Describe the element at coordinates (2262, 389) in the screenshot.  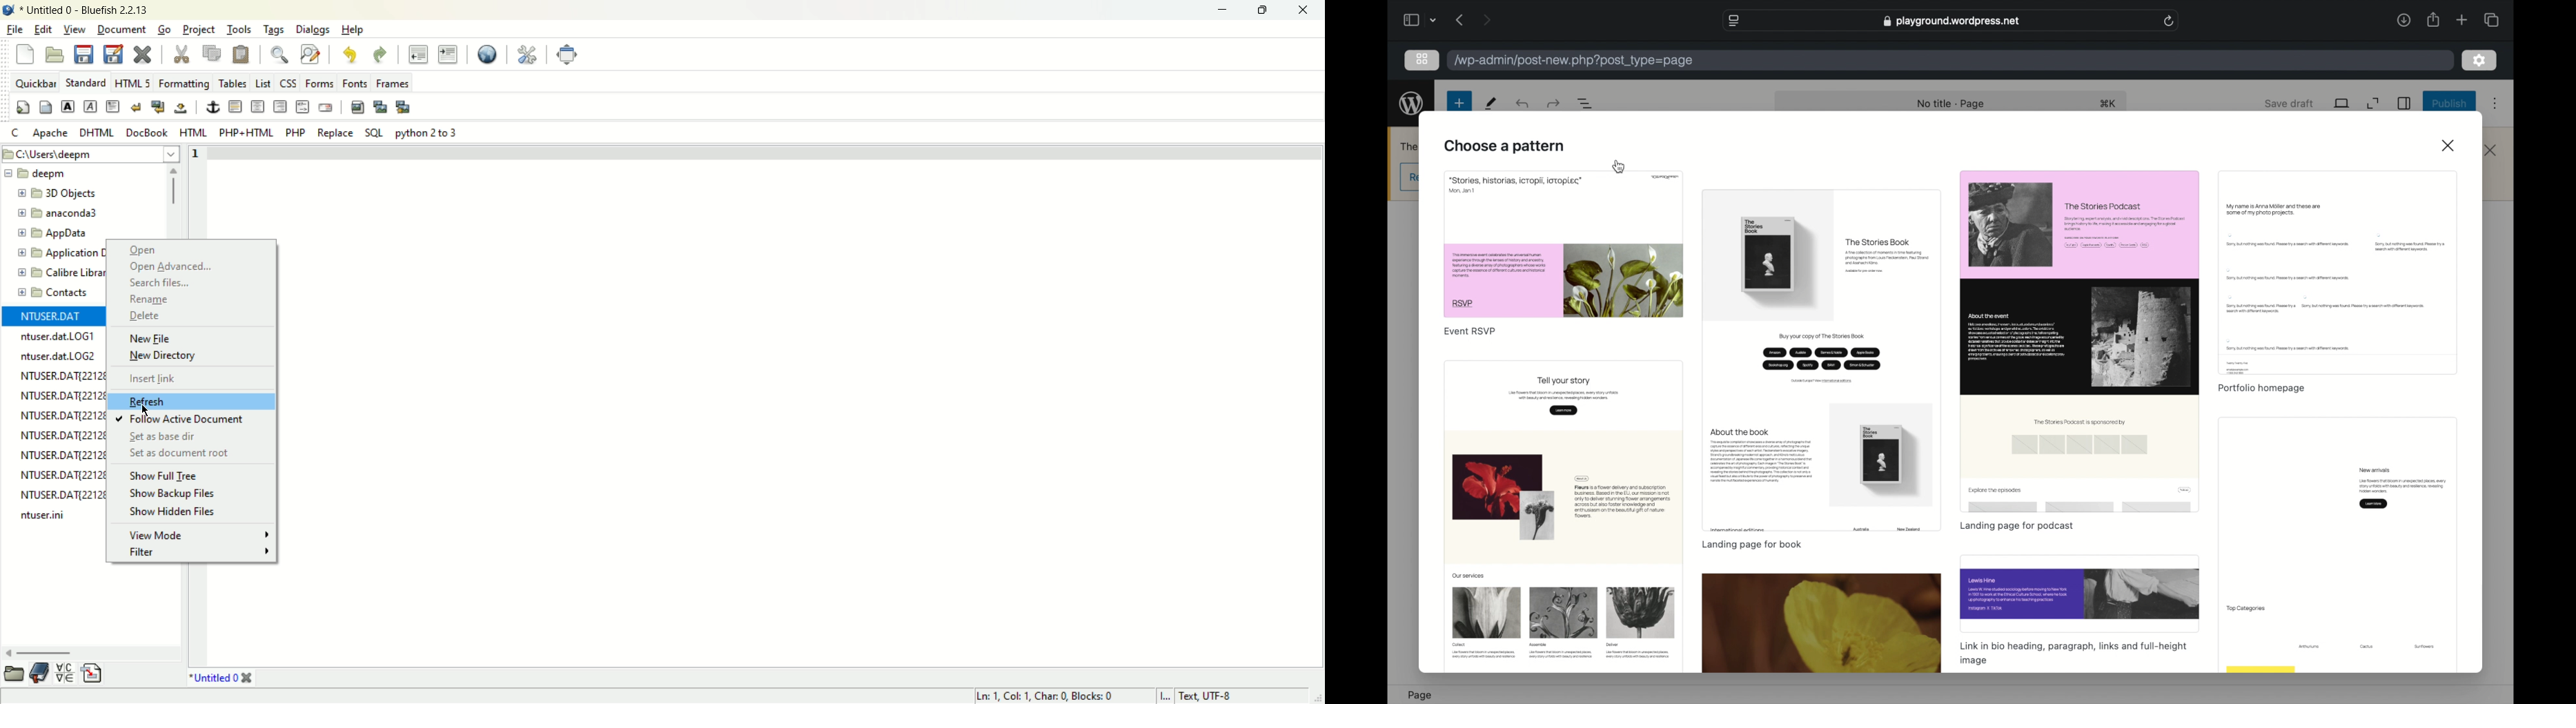
I see `portfolio homepage` at that location.